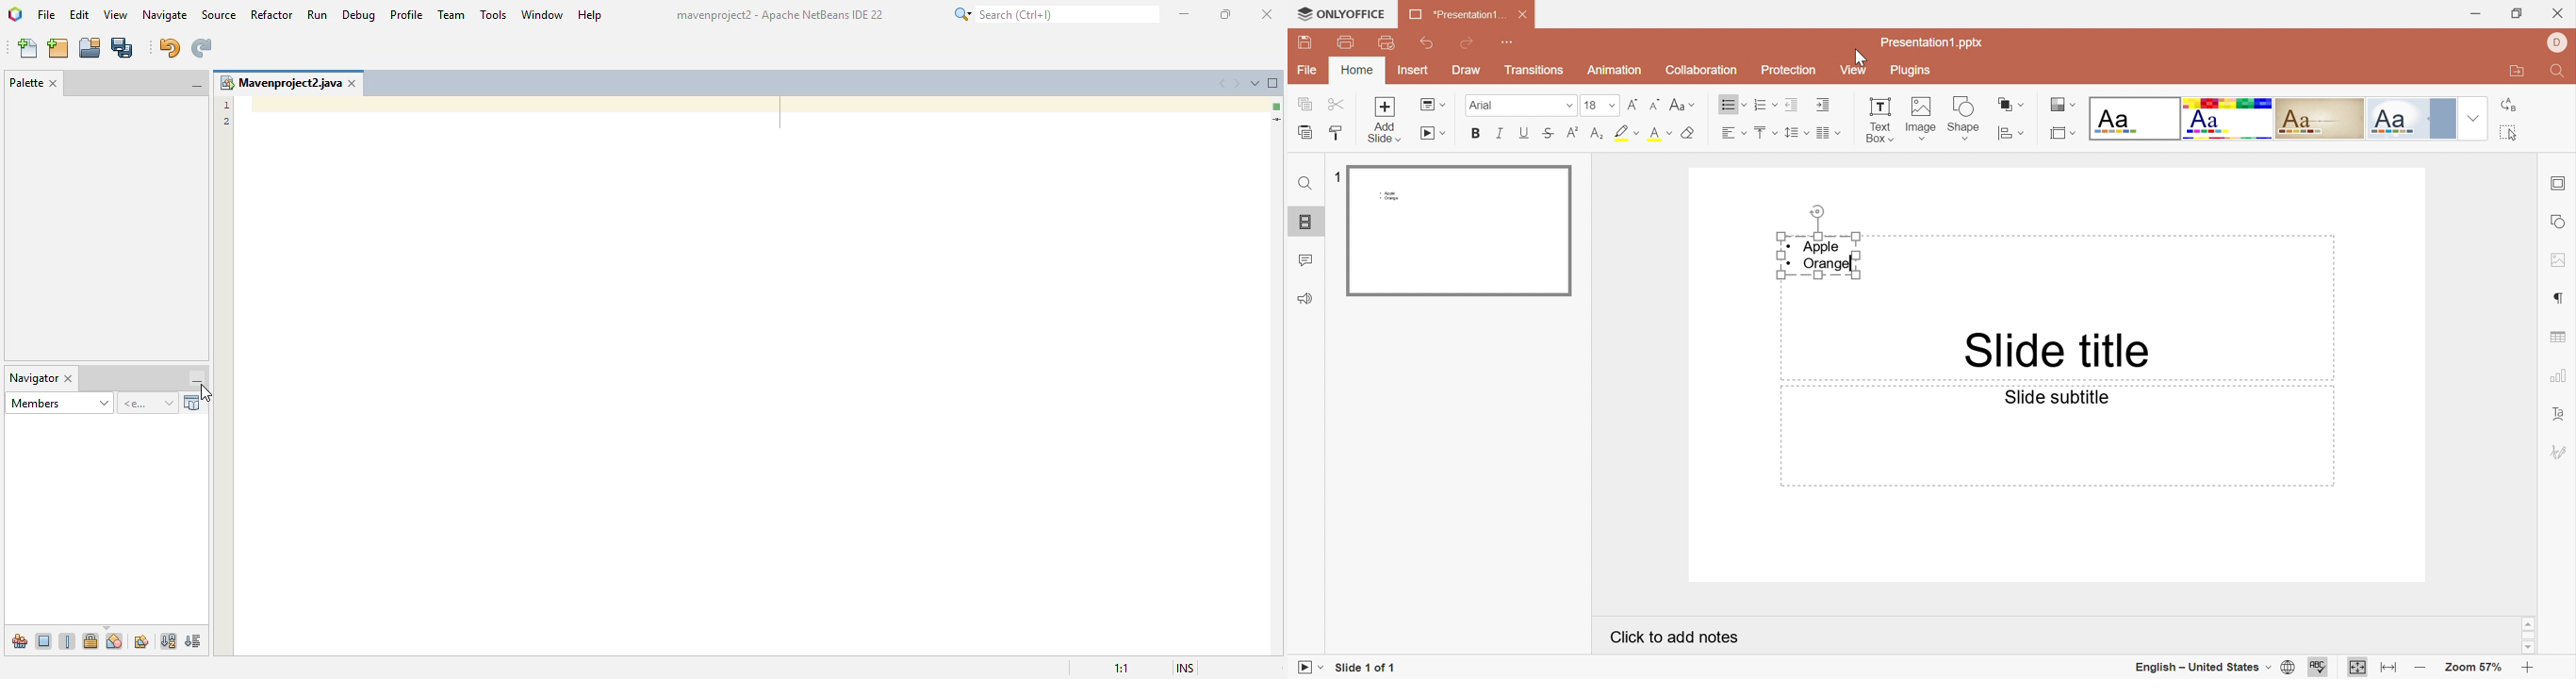 Image resolution: width=2576 pixels, height=700 pixels. I want to click on Align shape, so click(2013, 134).